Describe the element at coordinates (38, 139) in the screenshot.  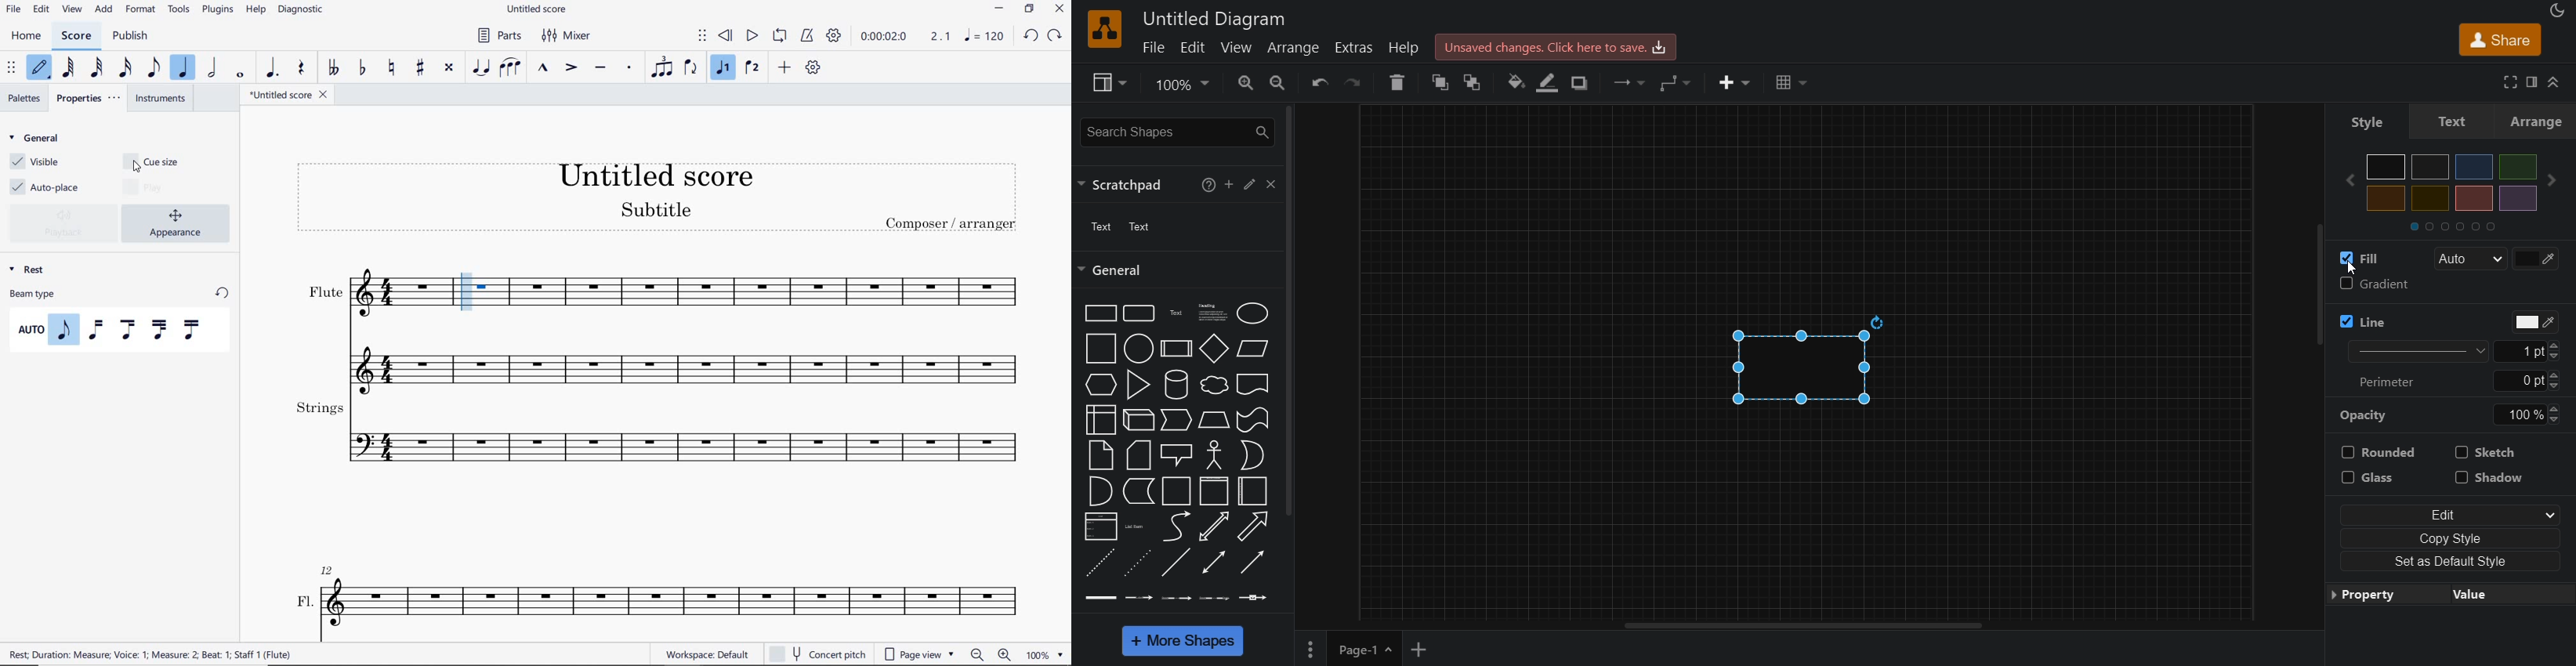
I see `GENERAL` at that location.